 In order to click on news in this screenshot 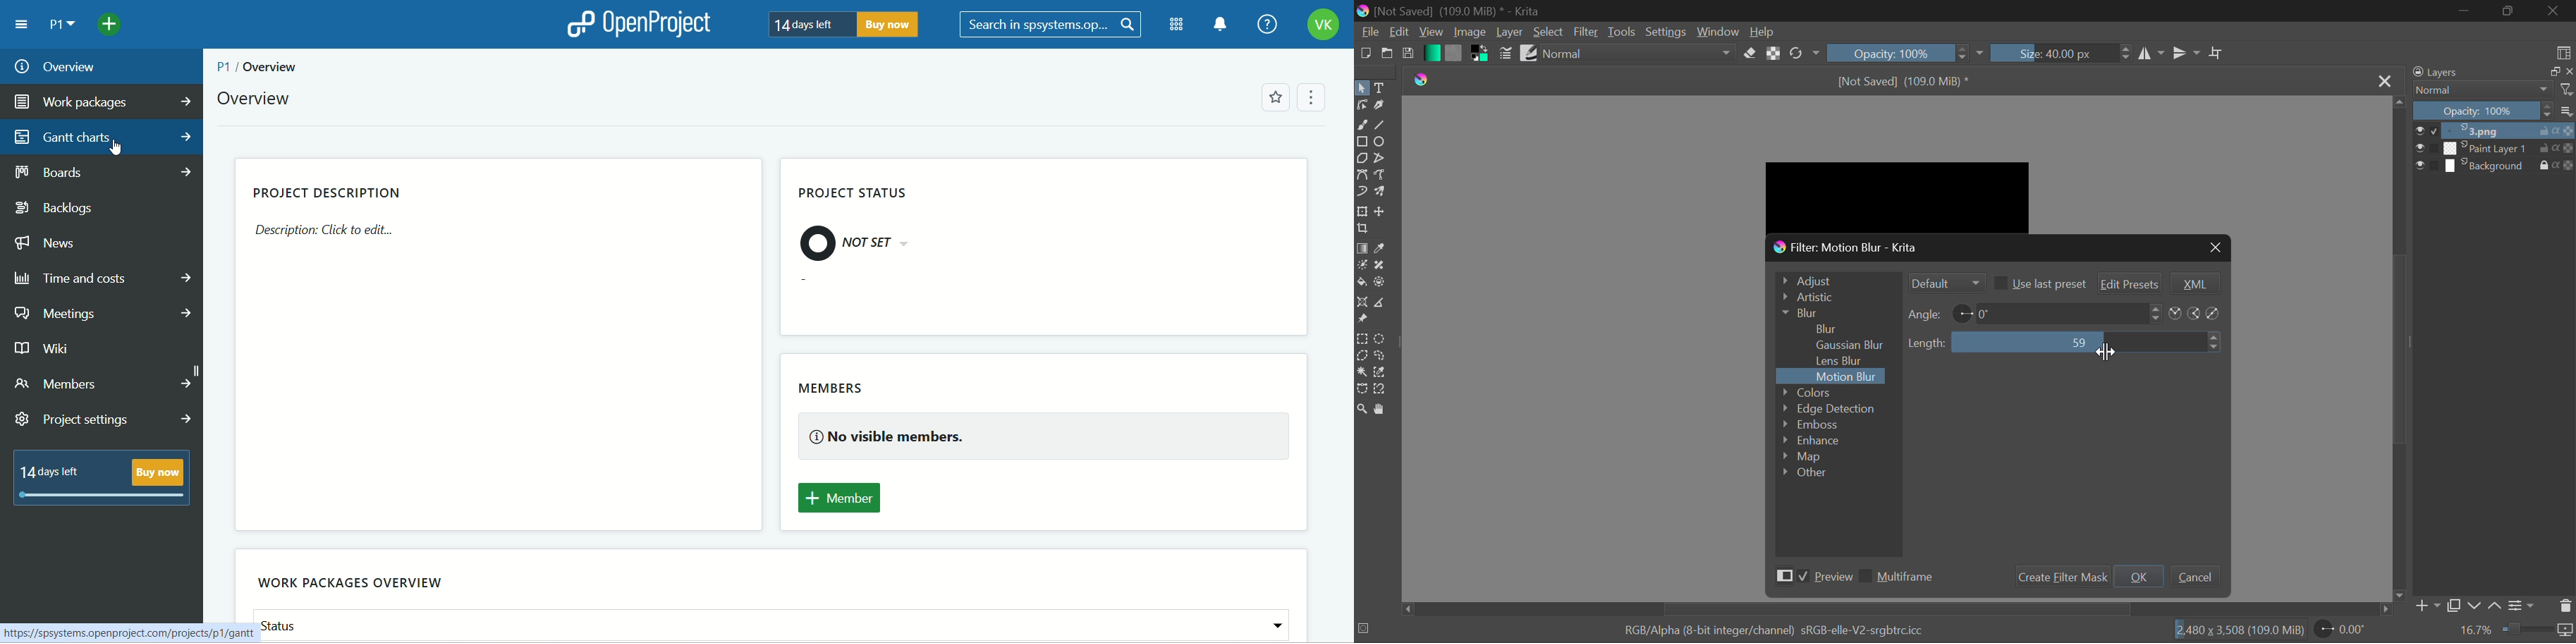, I will do `click(49, 243)`.